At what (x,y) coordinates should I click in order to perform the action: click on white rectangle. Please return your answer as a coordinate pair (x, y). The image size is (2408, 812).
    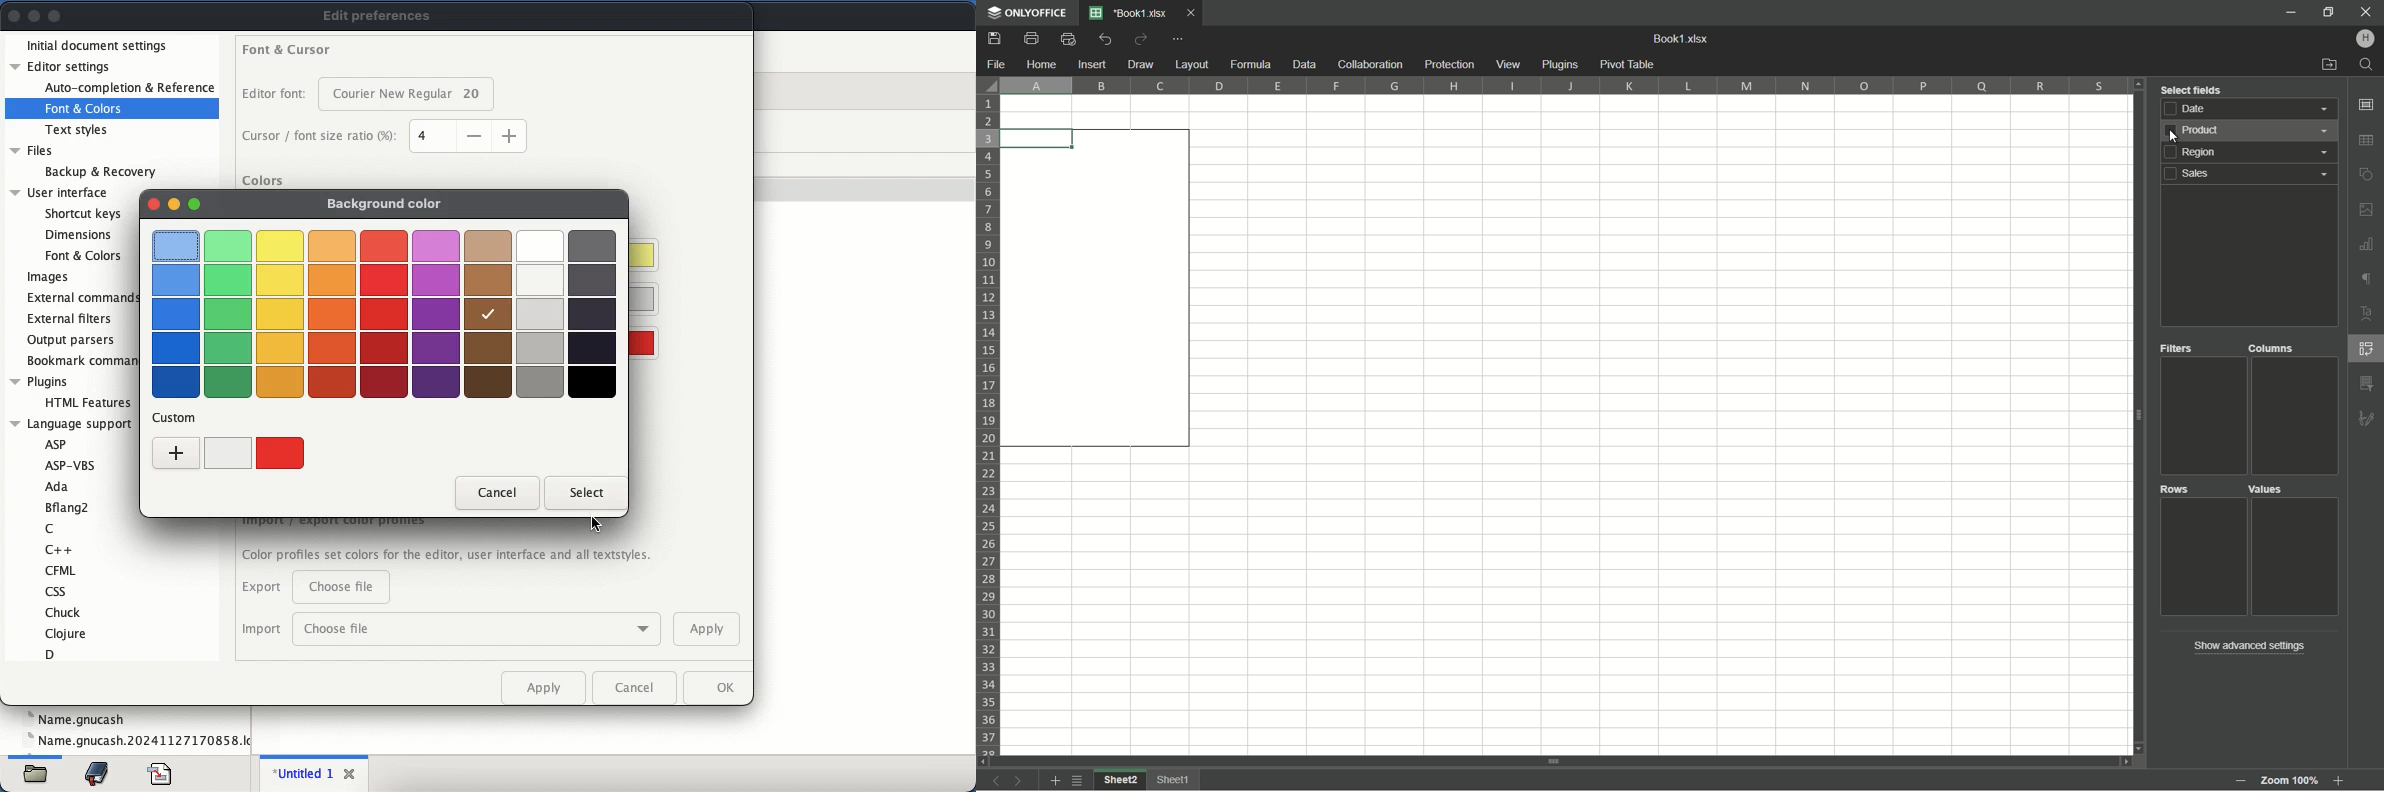
    Looking at the image, I should click on (1096, 290).